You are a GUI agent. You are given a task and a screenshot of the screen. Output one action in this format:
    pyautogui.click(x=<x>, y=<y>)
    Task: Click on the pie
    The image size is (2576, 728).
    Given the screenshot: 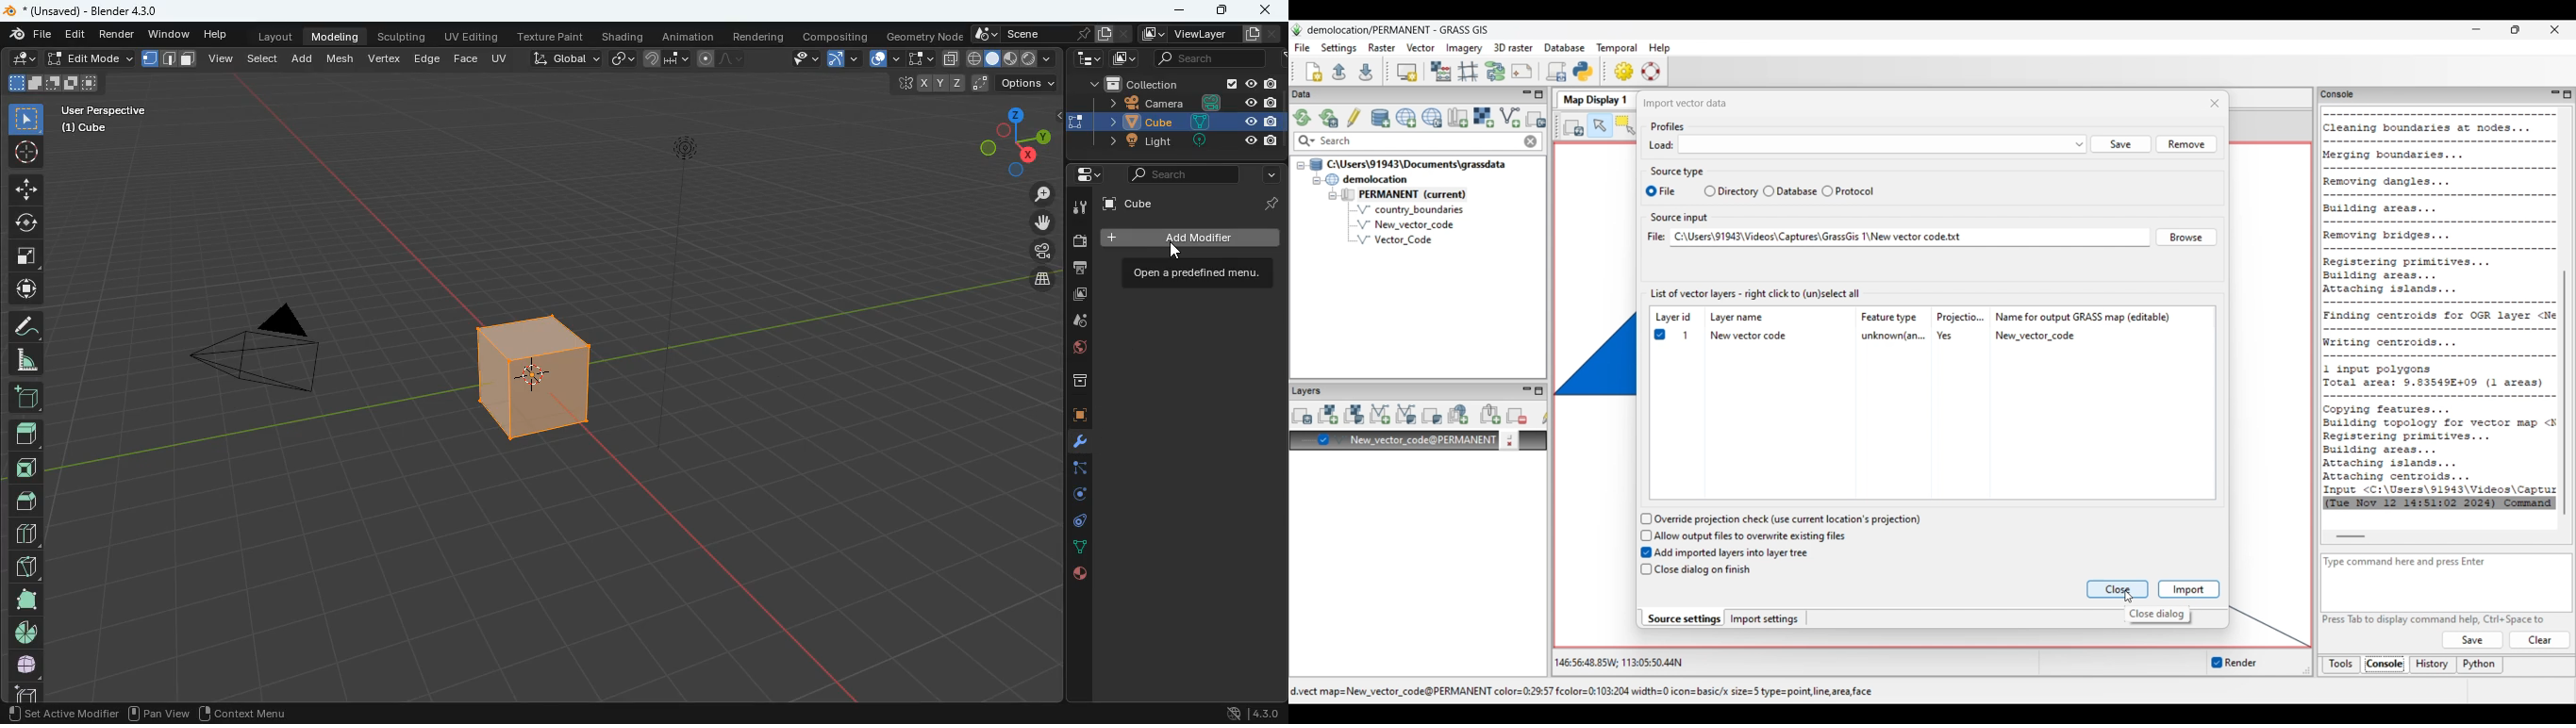 What is the action you would take?
    pyautogui.click(x=28, y=633)
    